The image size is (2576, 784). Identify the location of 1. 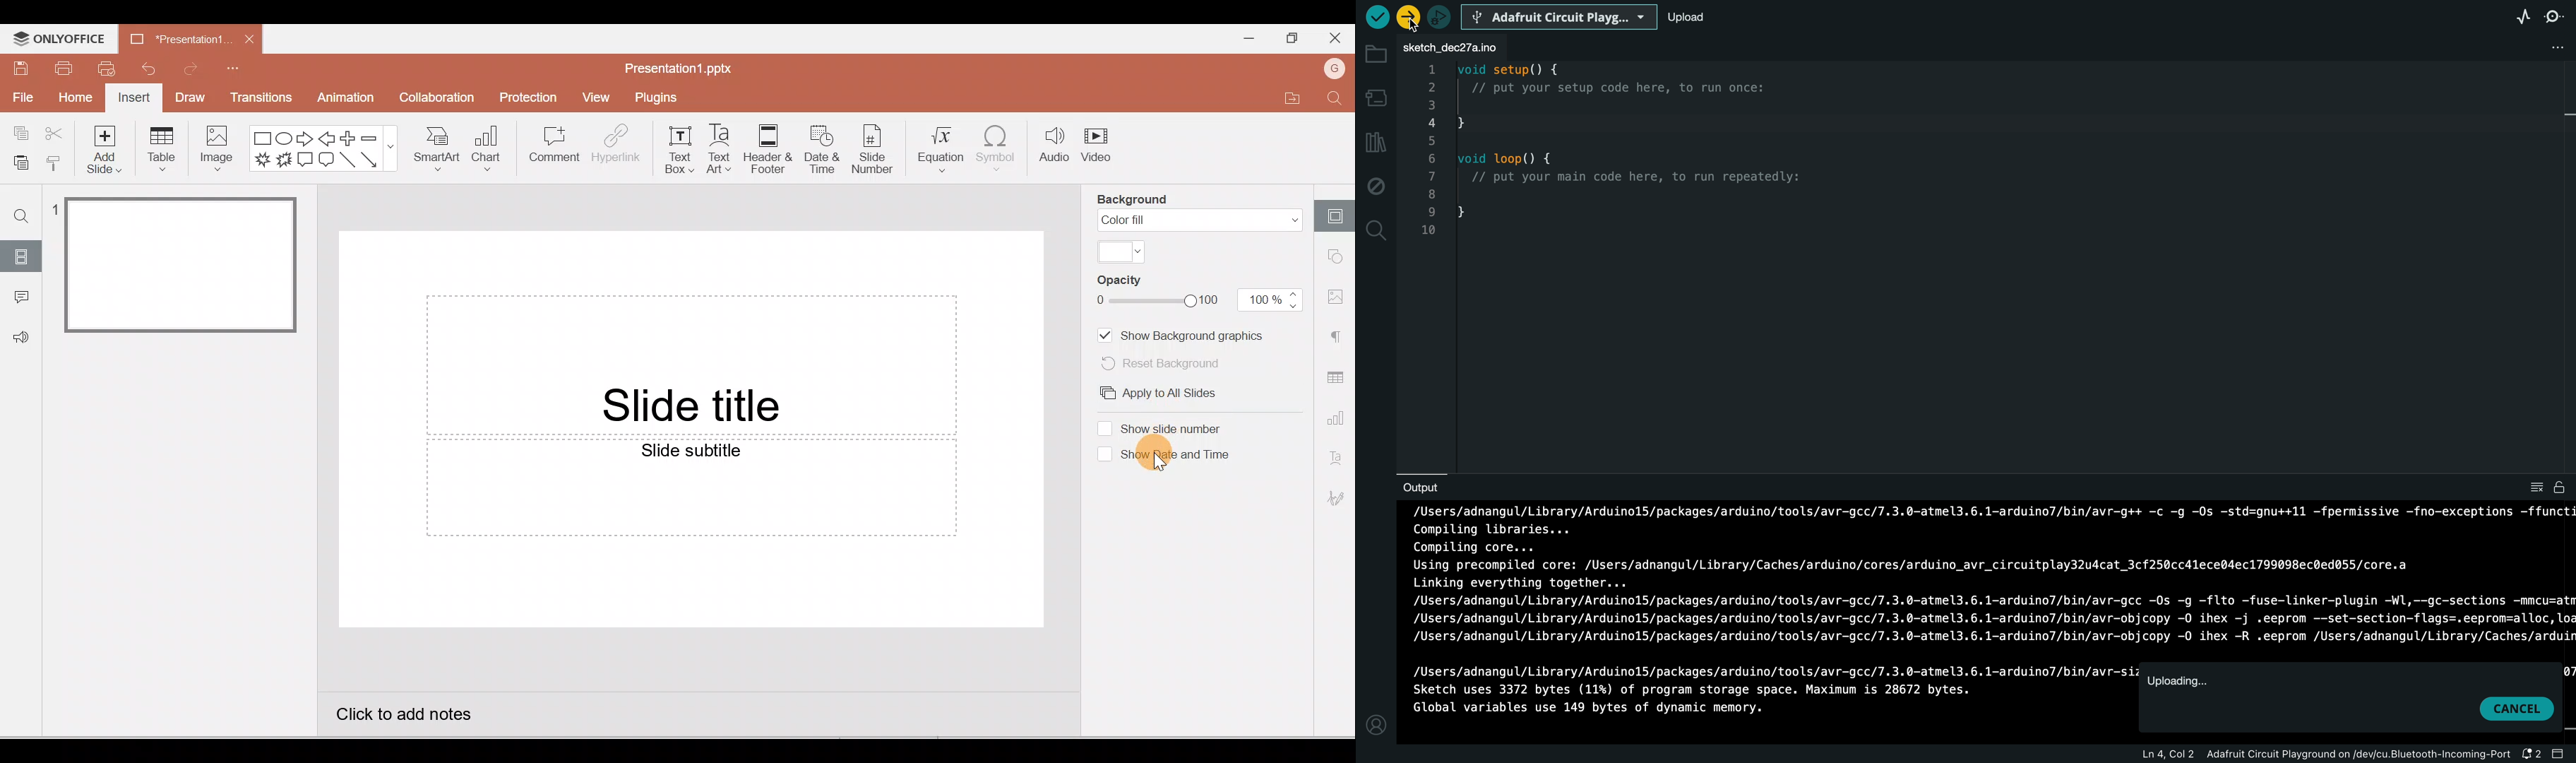
(58, 213).